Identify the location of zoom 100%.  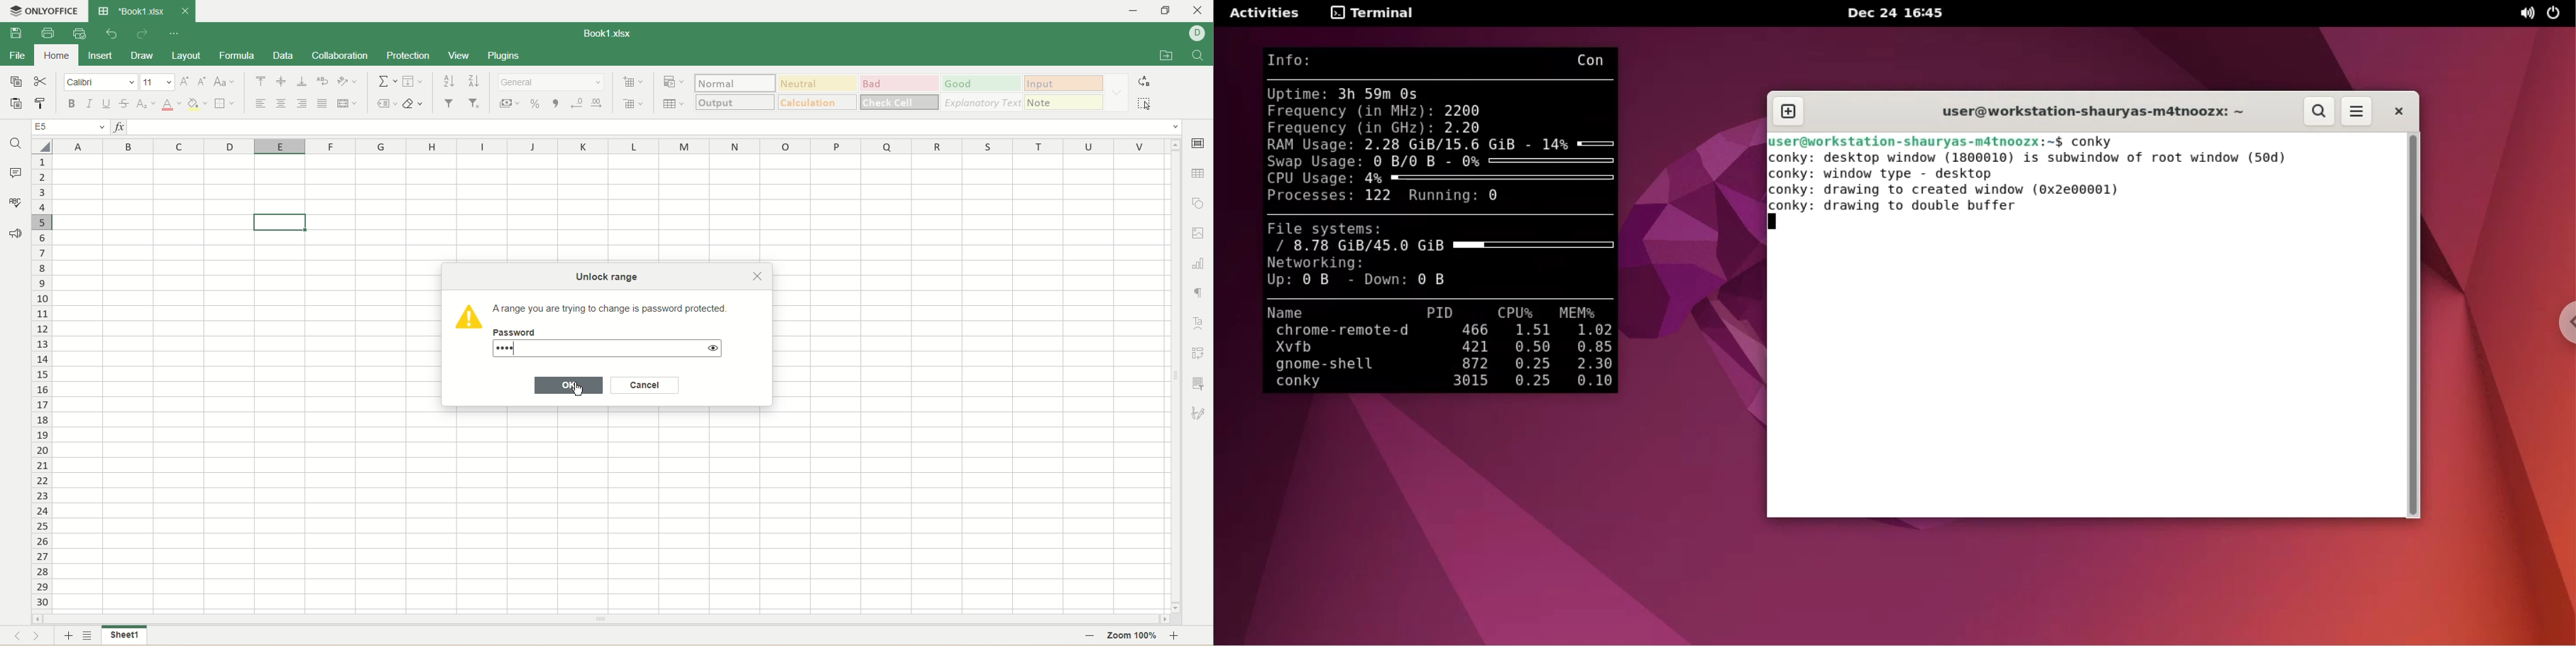
(1135, 637).